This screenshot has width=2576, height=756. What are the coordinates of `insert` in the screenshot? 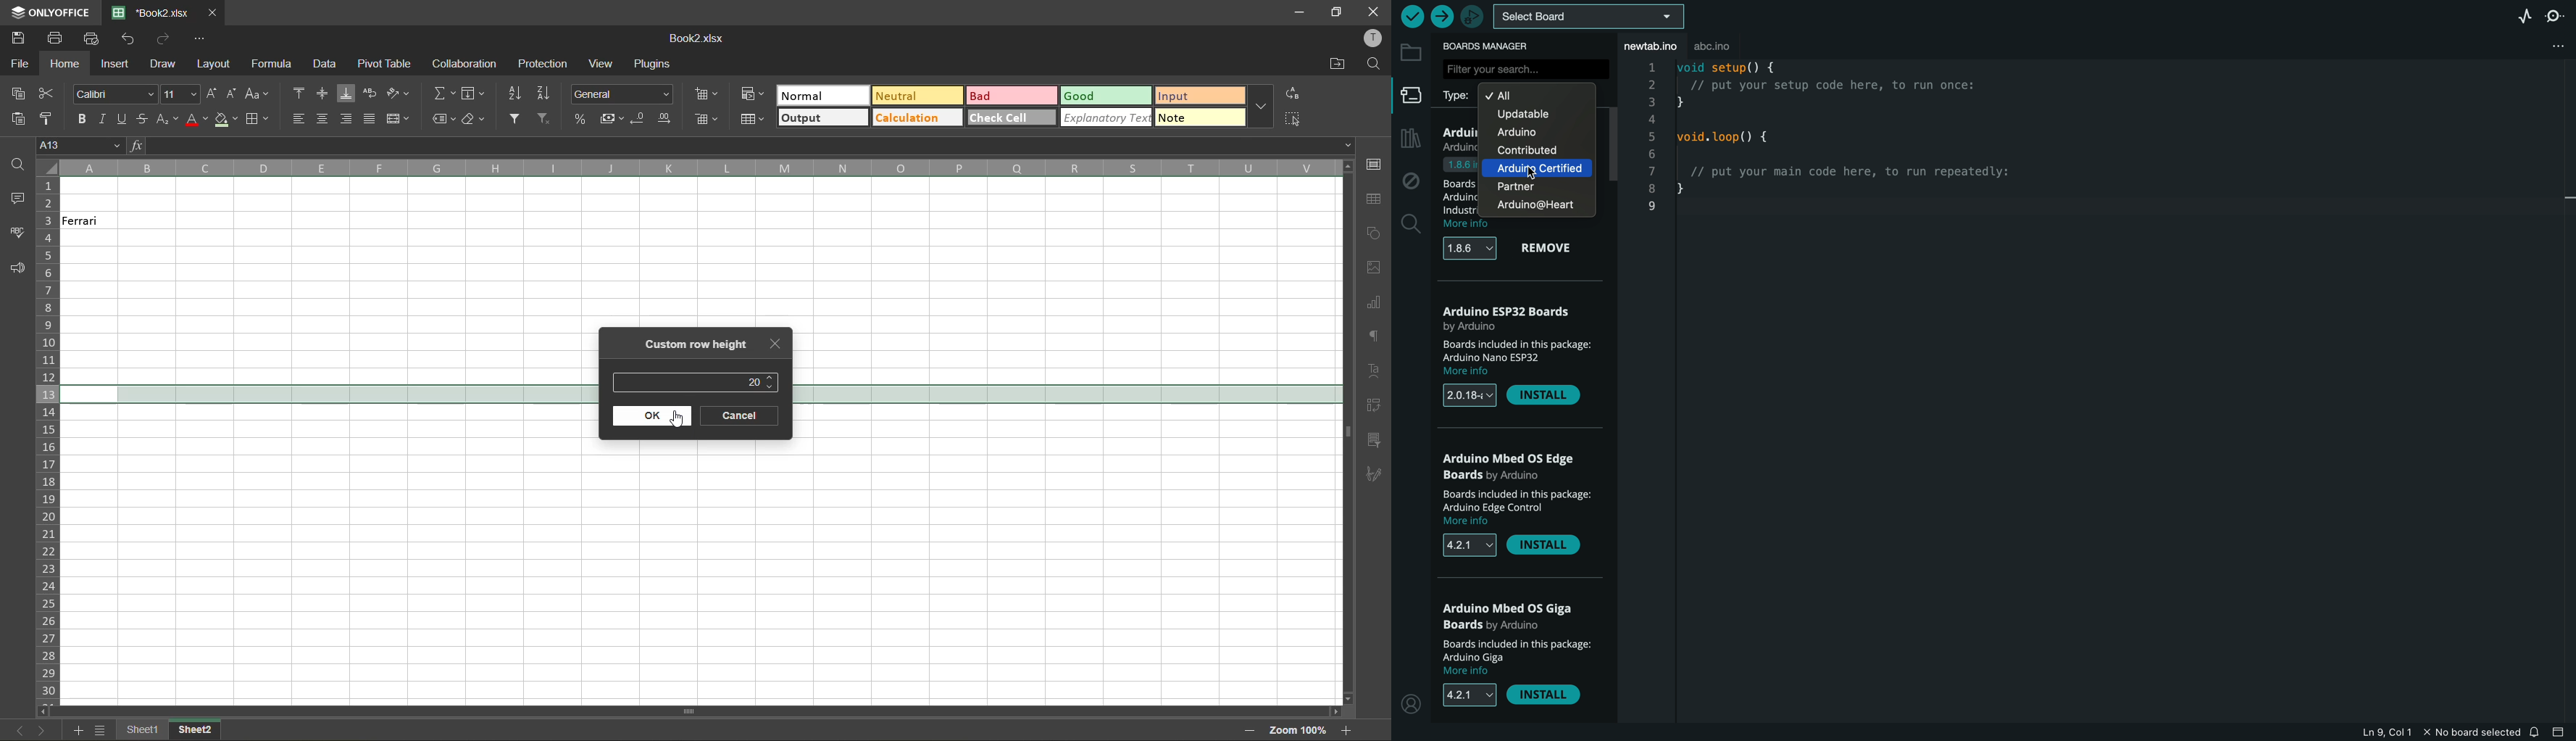 It's located at (117, 62).